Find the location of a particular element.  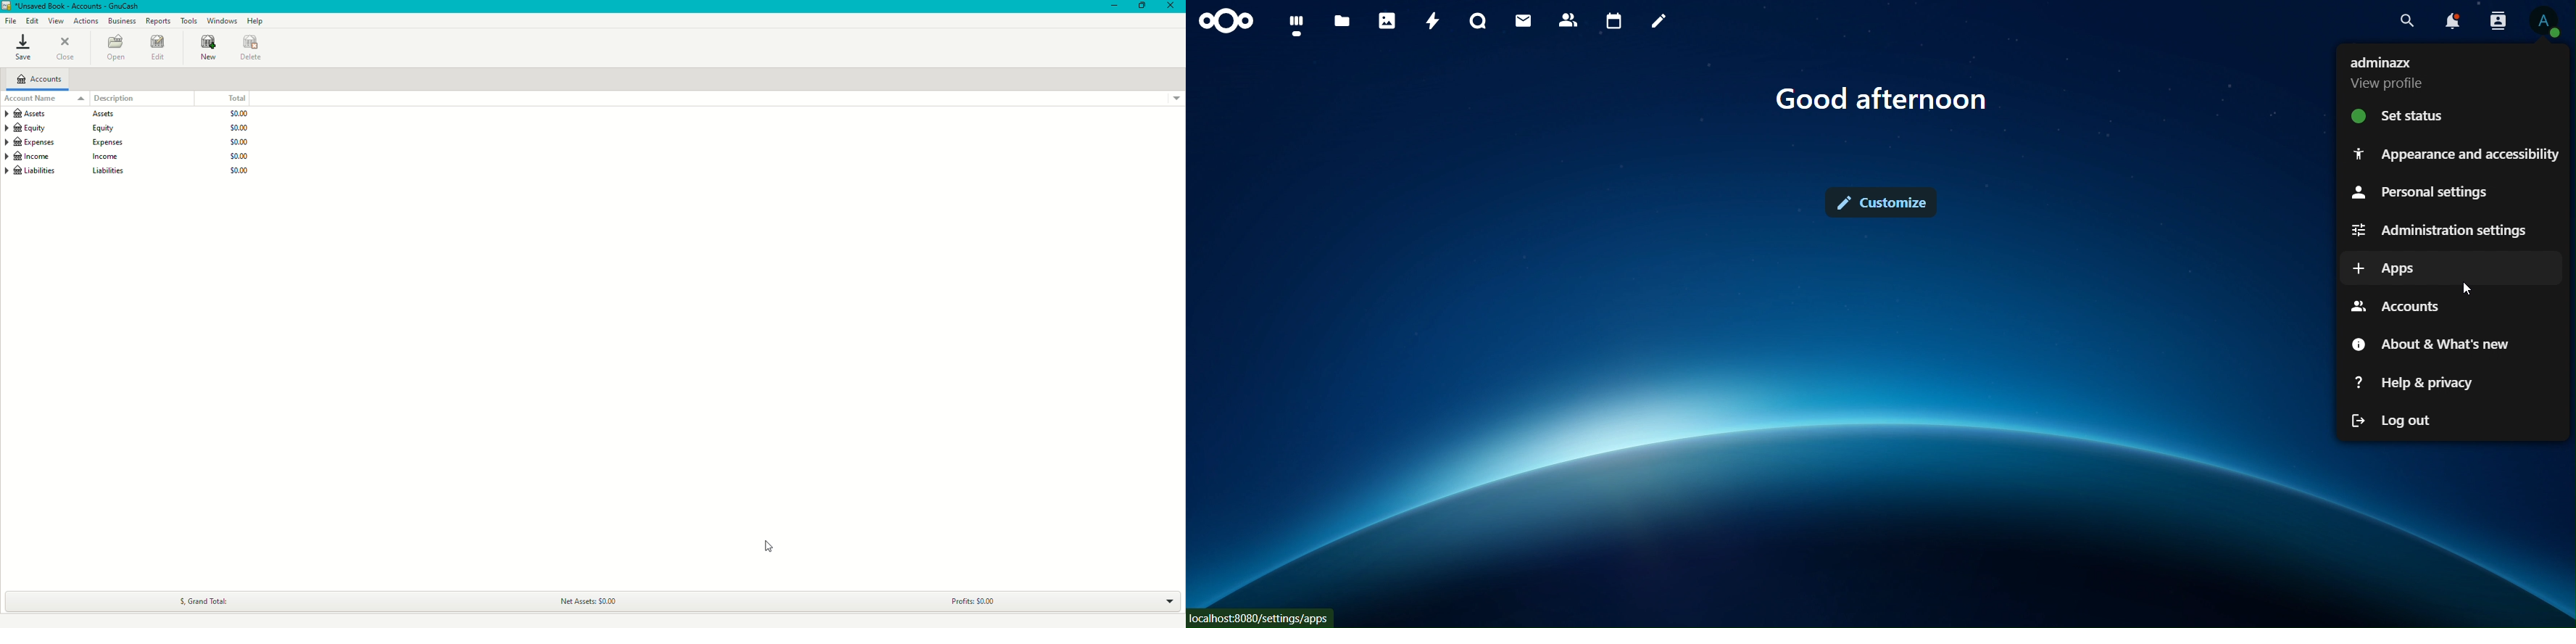

localhost:8000/settings/apps is located at coordinates (1260, 617).